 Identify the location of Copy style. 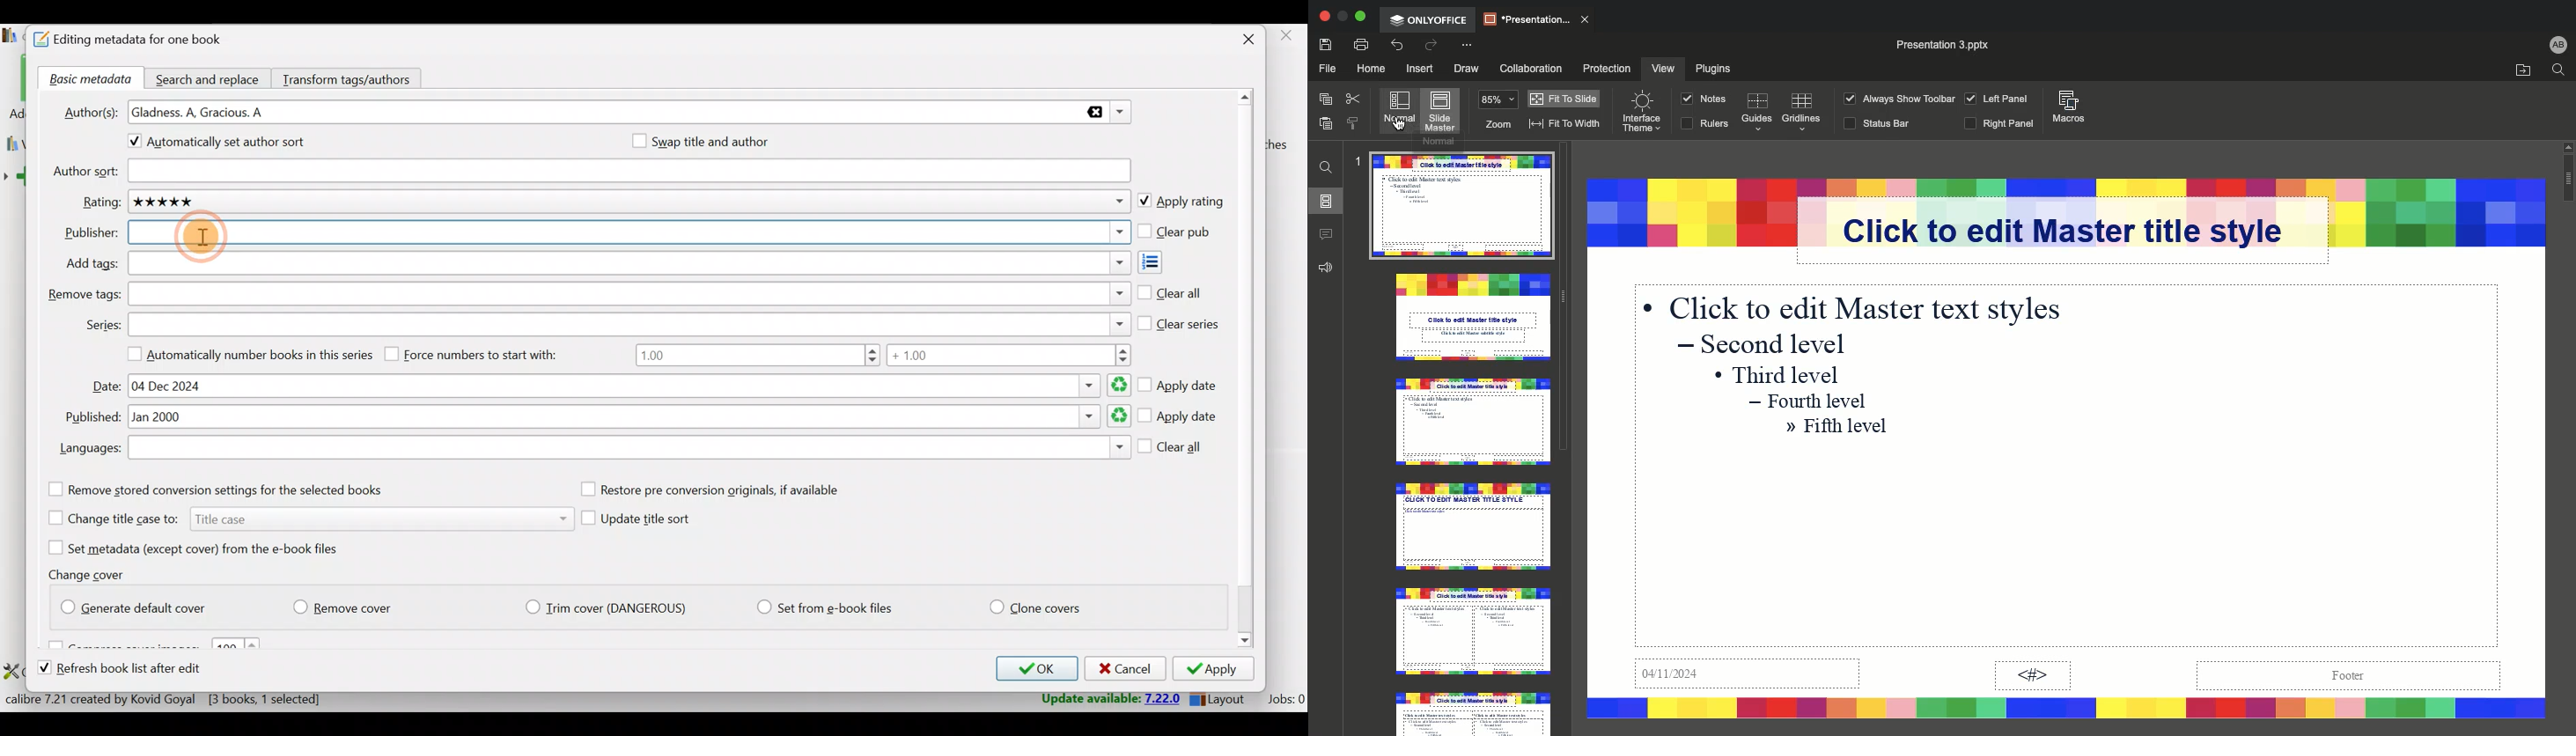
(1352, 125).